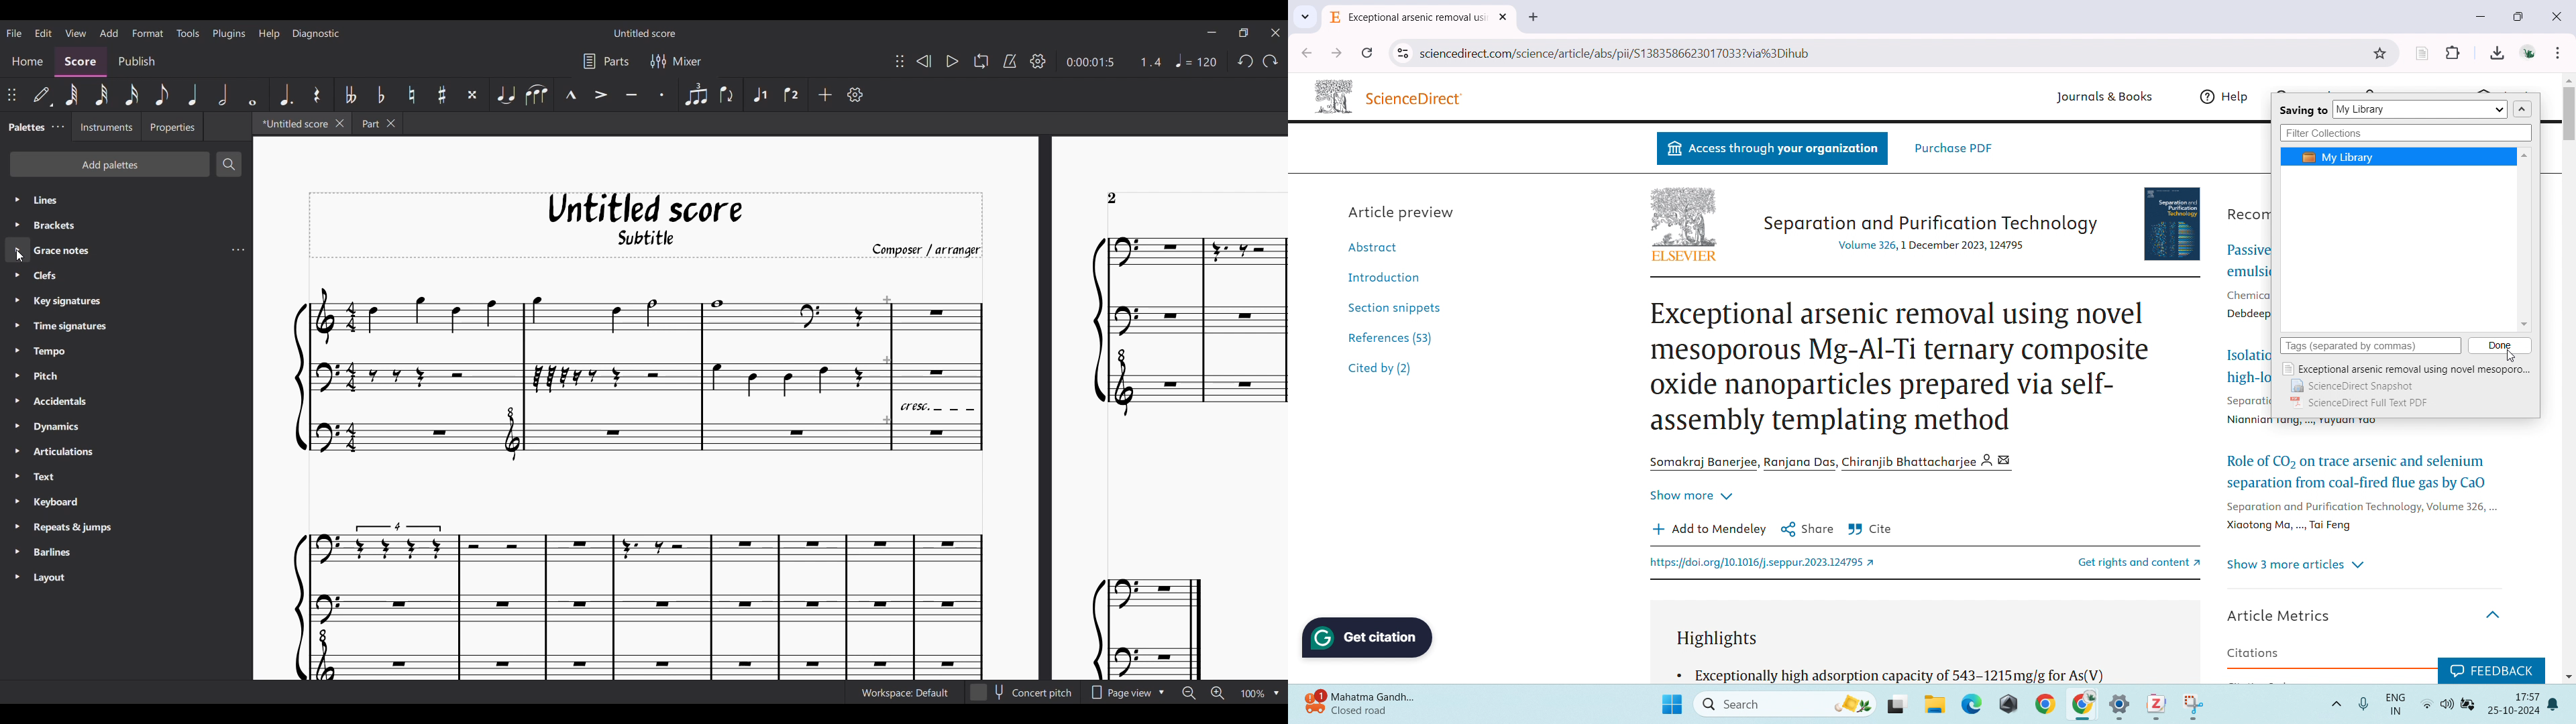 This screenshot has width=2576, height=728. Describe the element at coordinates (922, 60) in the screenshot. I see `Rewind` at that location.